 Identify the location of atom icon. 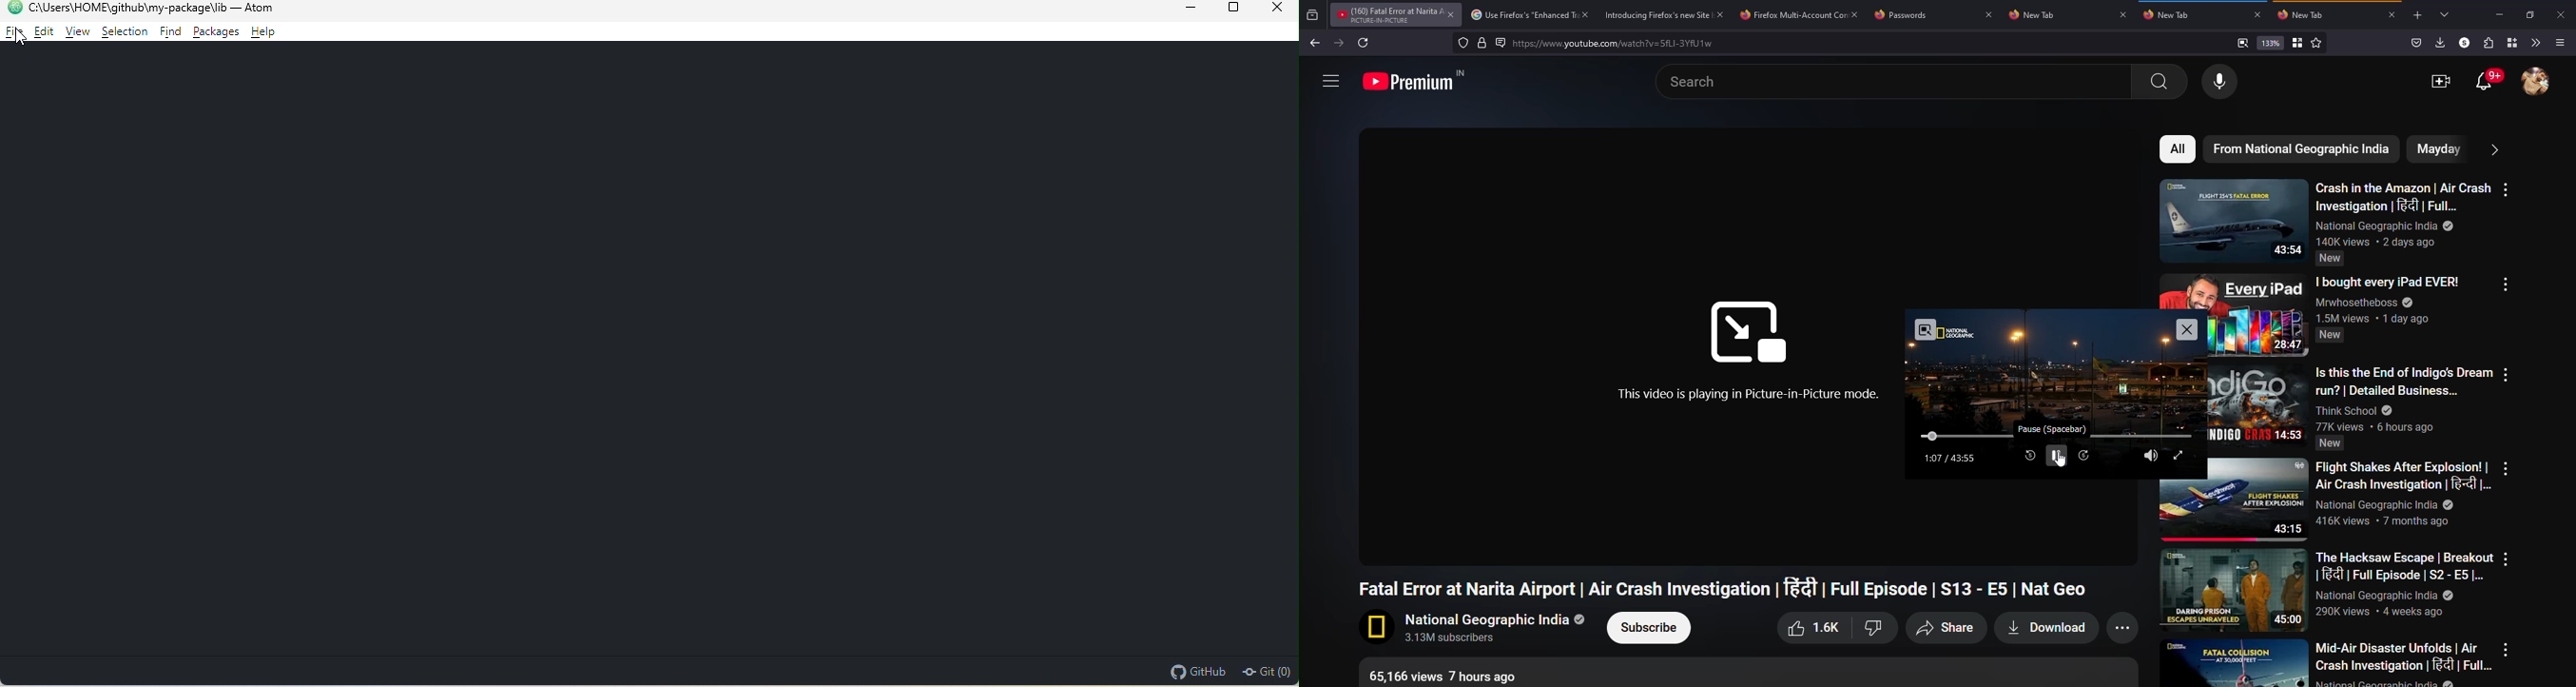
(12, 8).